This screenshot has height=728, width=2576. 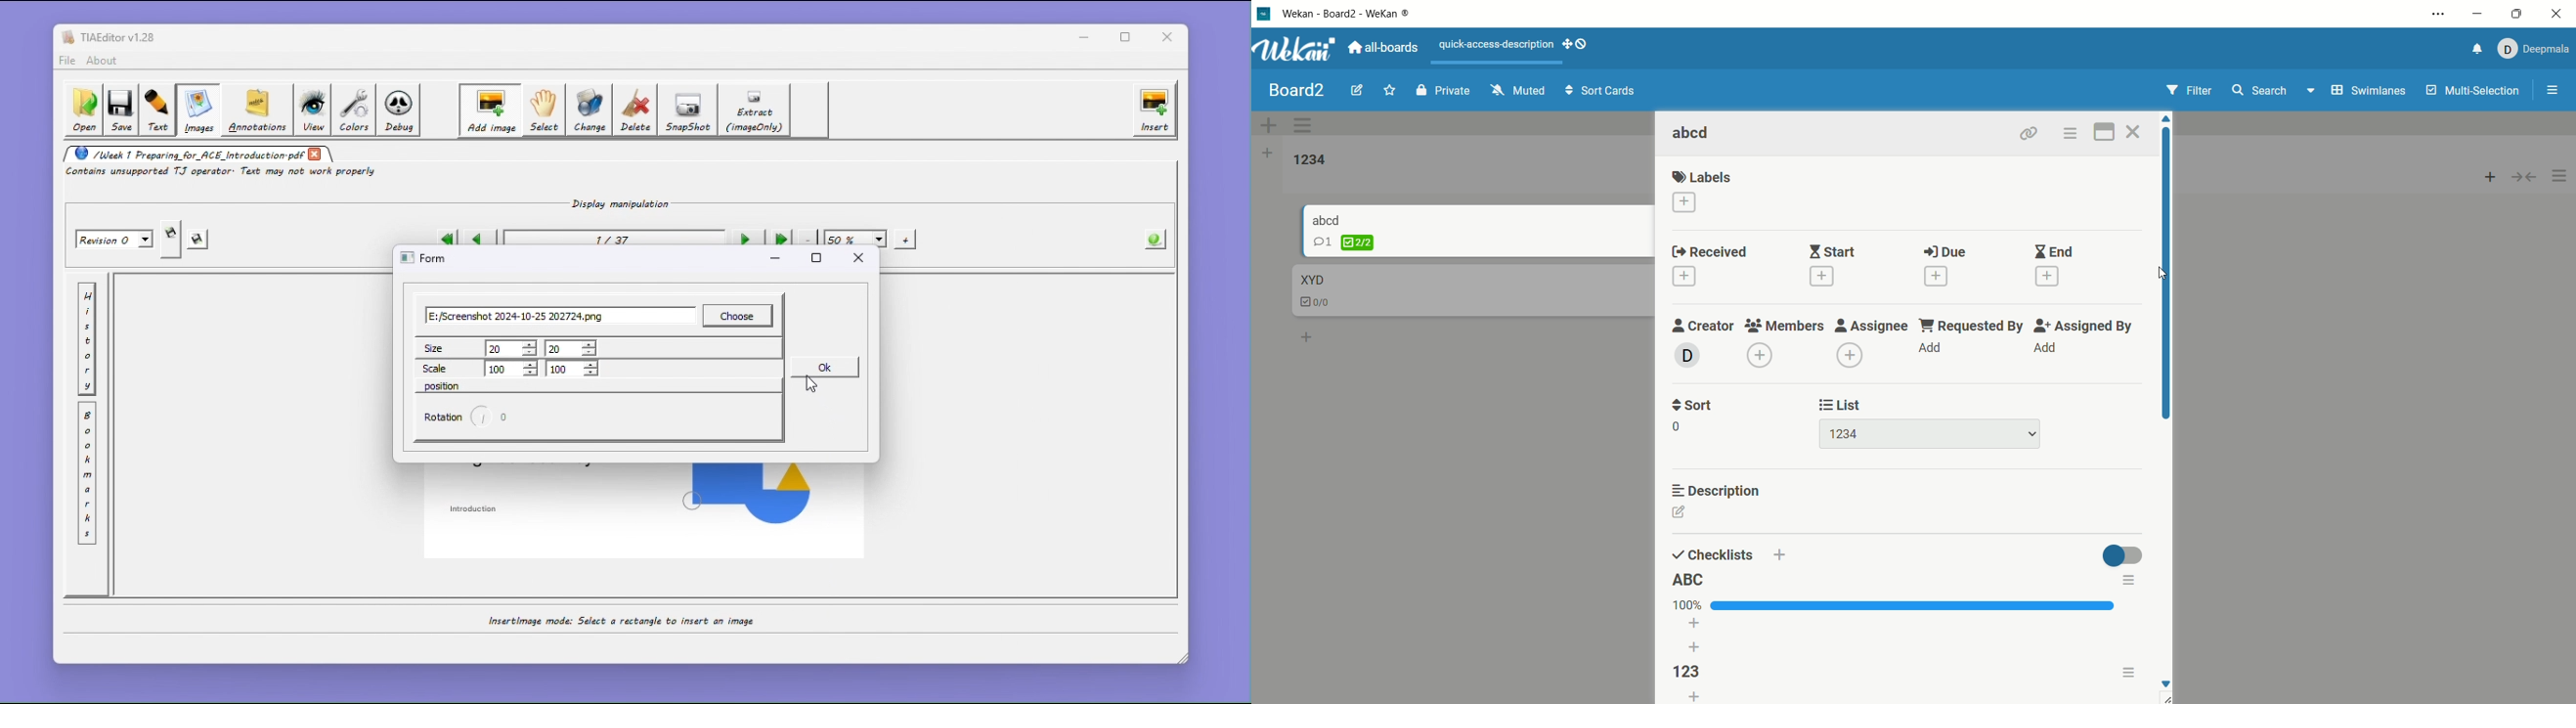 I want to click on checklist, so click(x=1344, y=242).